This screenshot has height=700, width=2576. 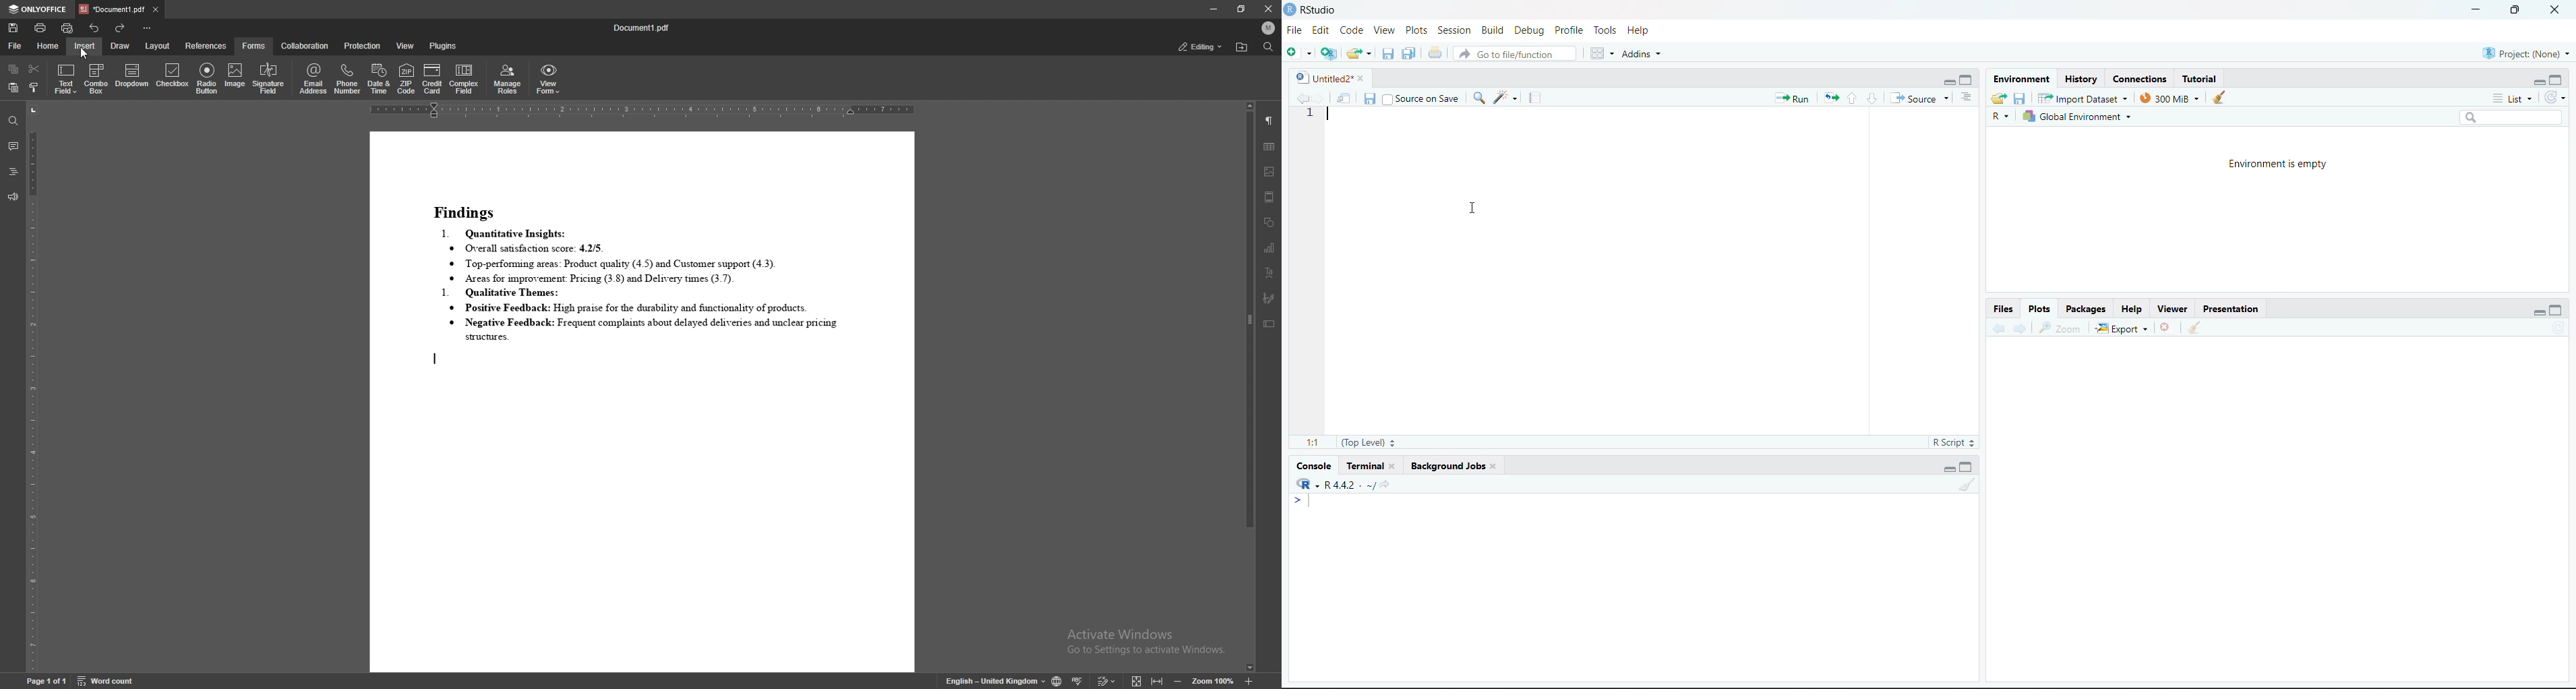 I want to click on zip code, so click(x=406, y=79).